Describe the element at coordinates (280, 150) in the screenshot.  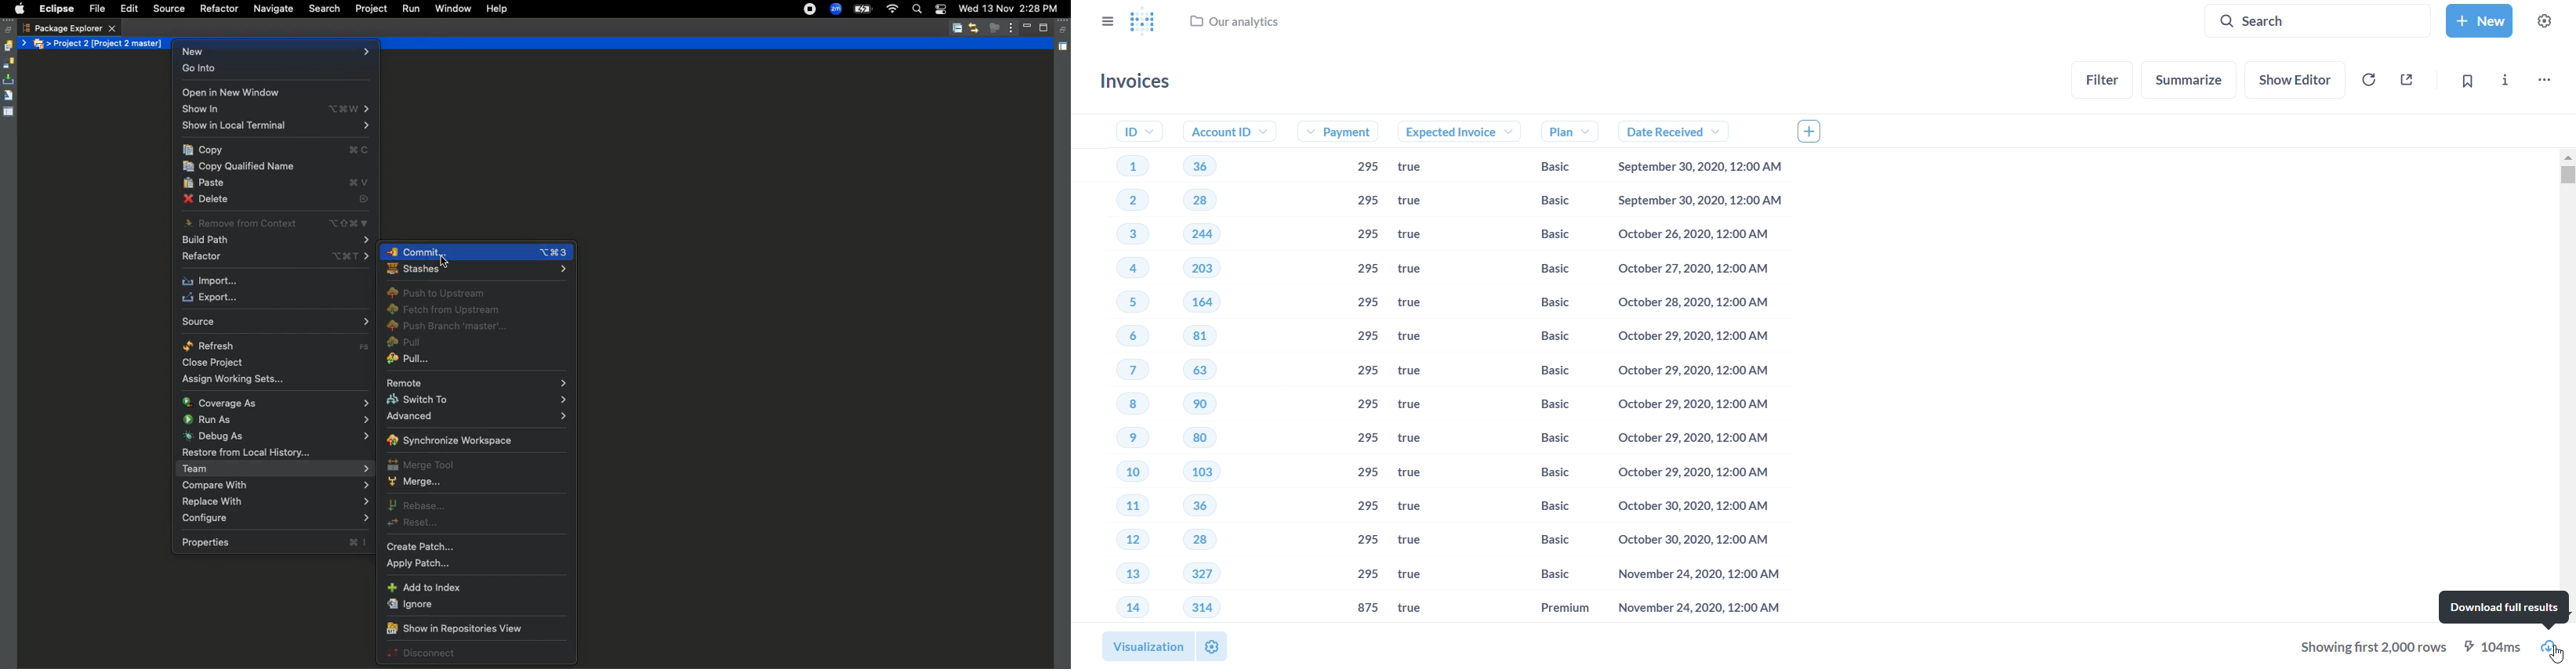
I see `Copy` at that location.